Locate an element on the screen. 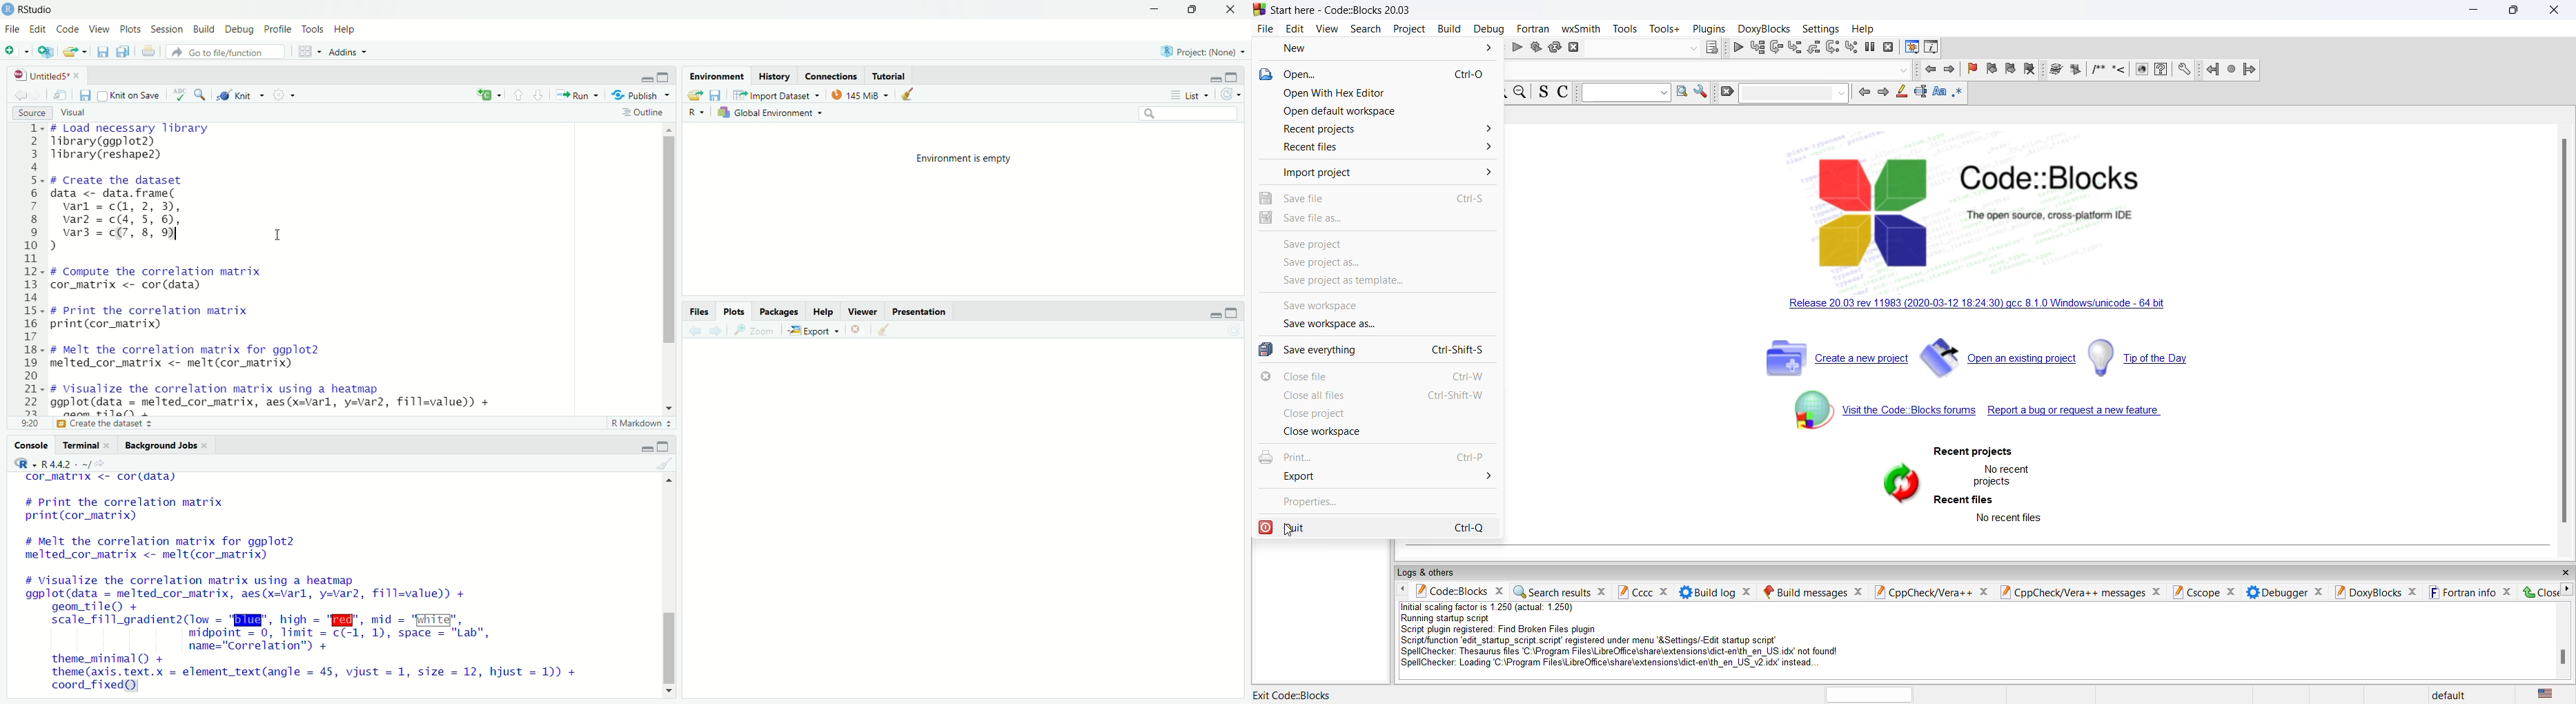 The image size is (2576, 728). source is located at coordinates (32, 113).